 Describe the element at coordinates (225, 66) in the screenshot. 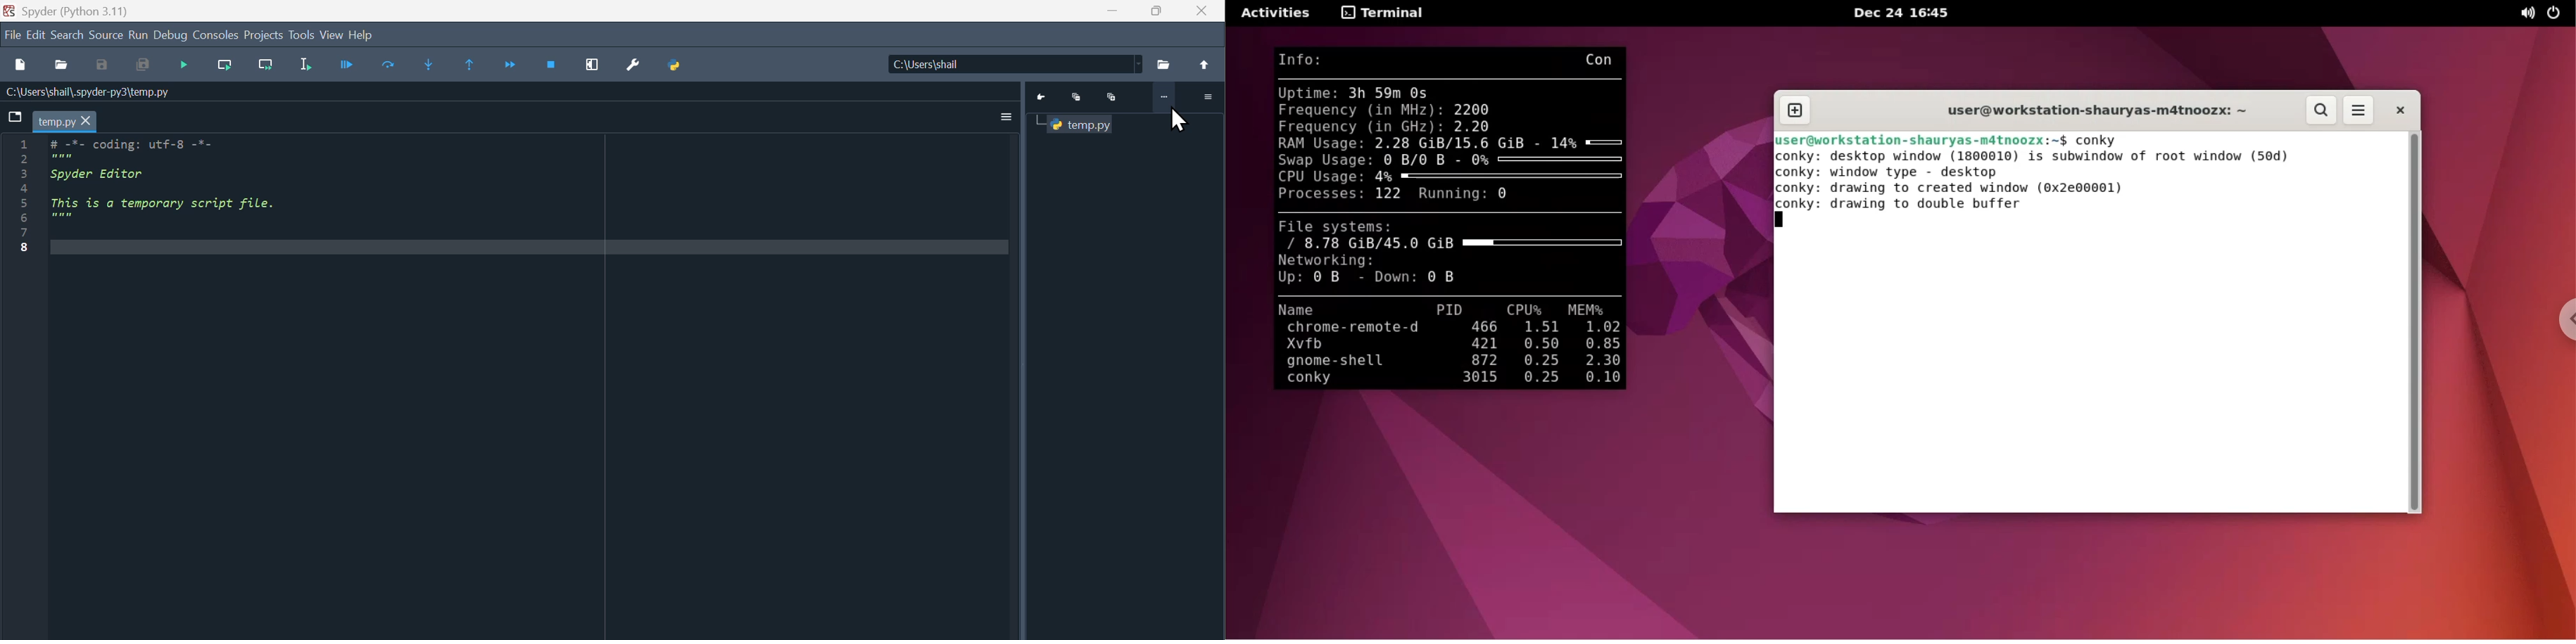

I see `Run current cell` at that location.